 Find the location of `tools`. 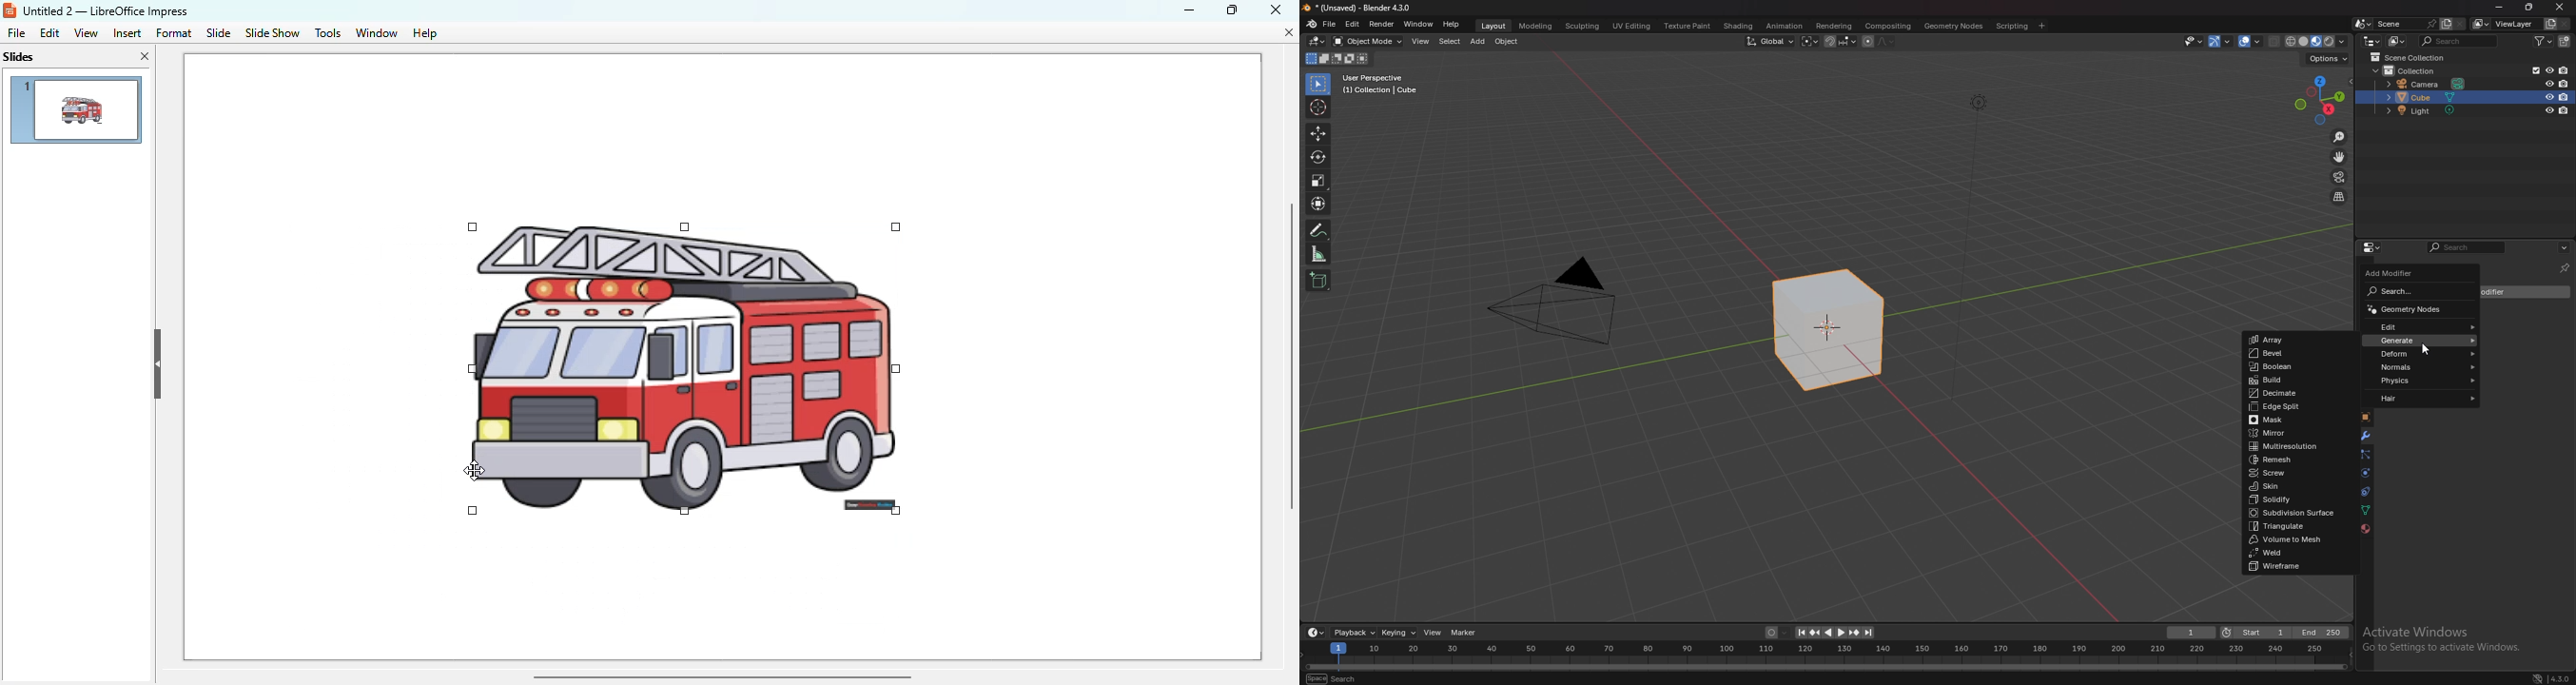

tools is located at coordinates (327, 33).